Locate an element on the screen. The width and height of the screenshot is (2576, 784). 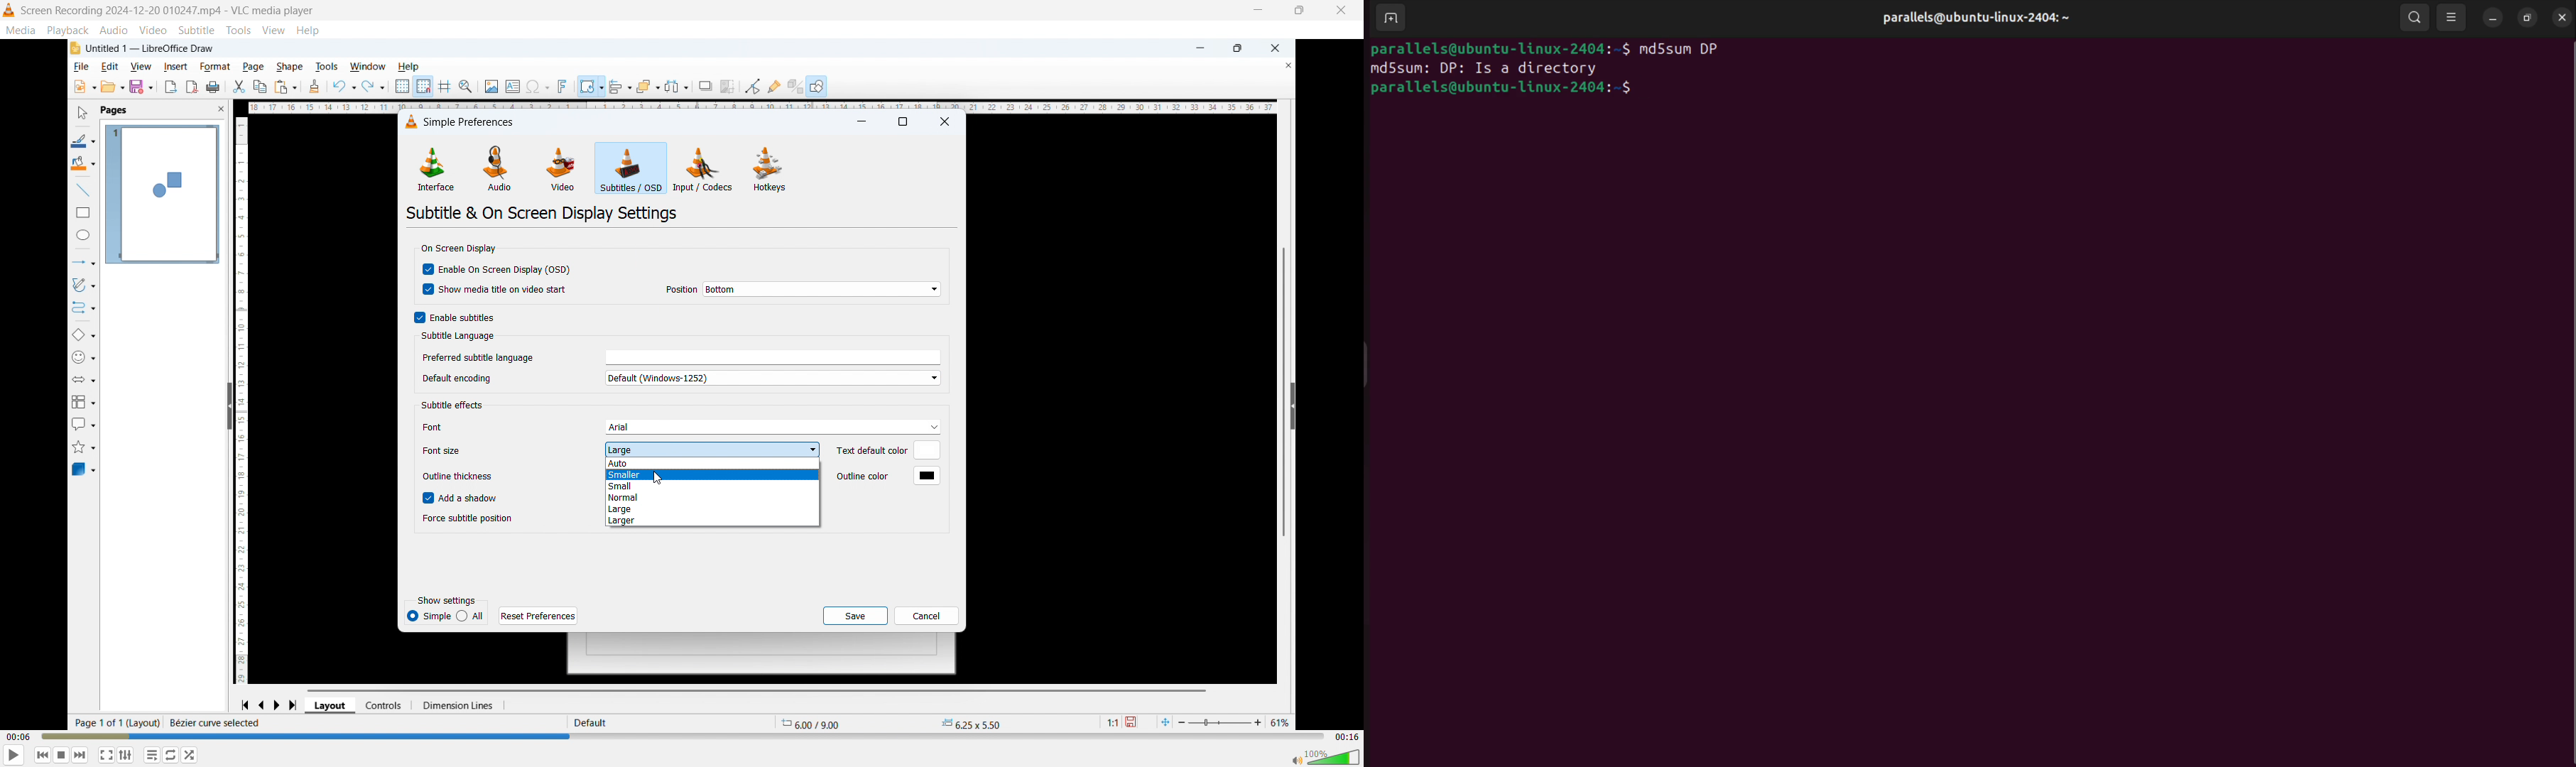
Subtitles or OSD  is located at coordinates (631, 168).